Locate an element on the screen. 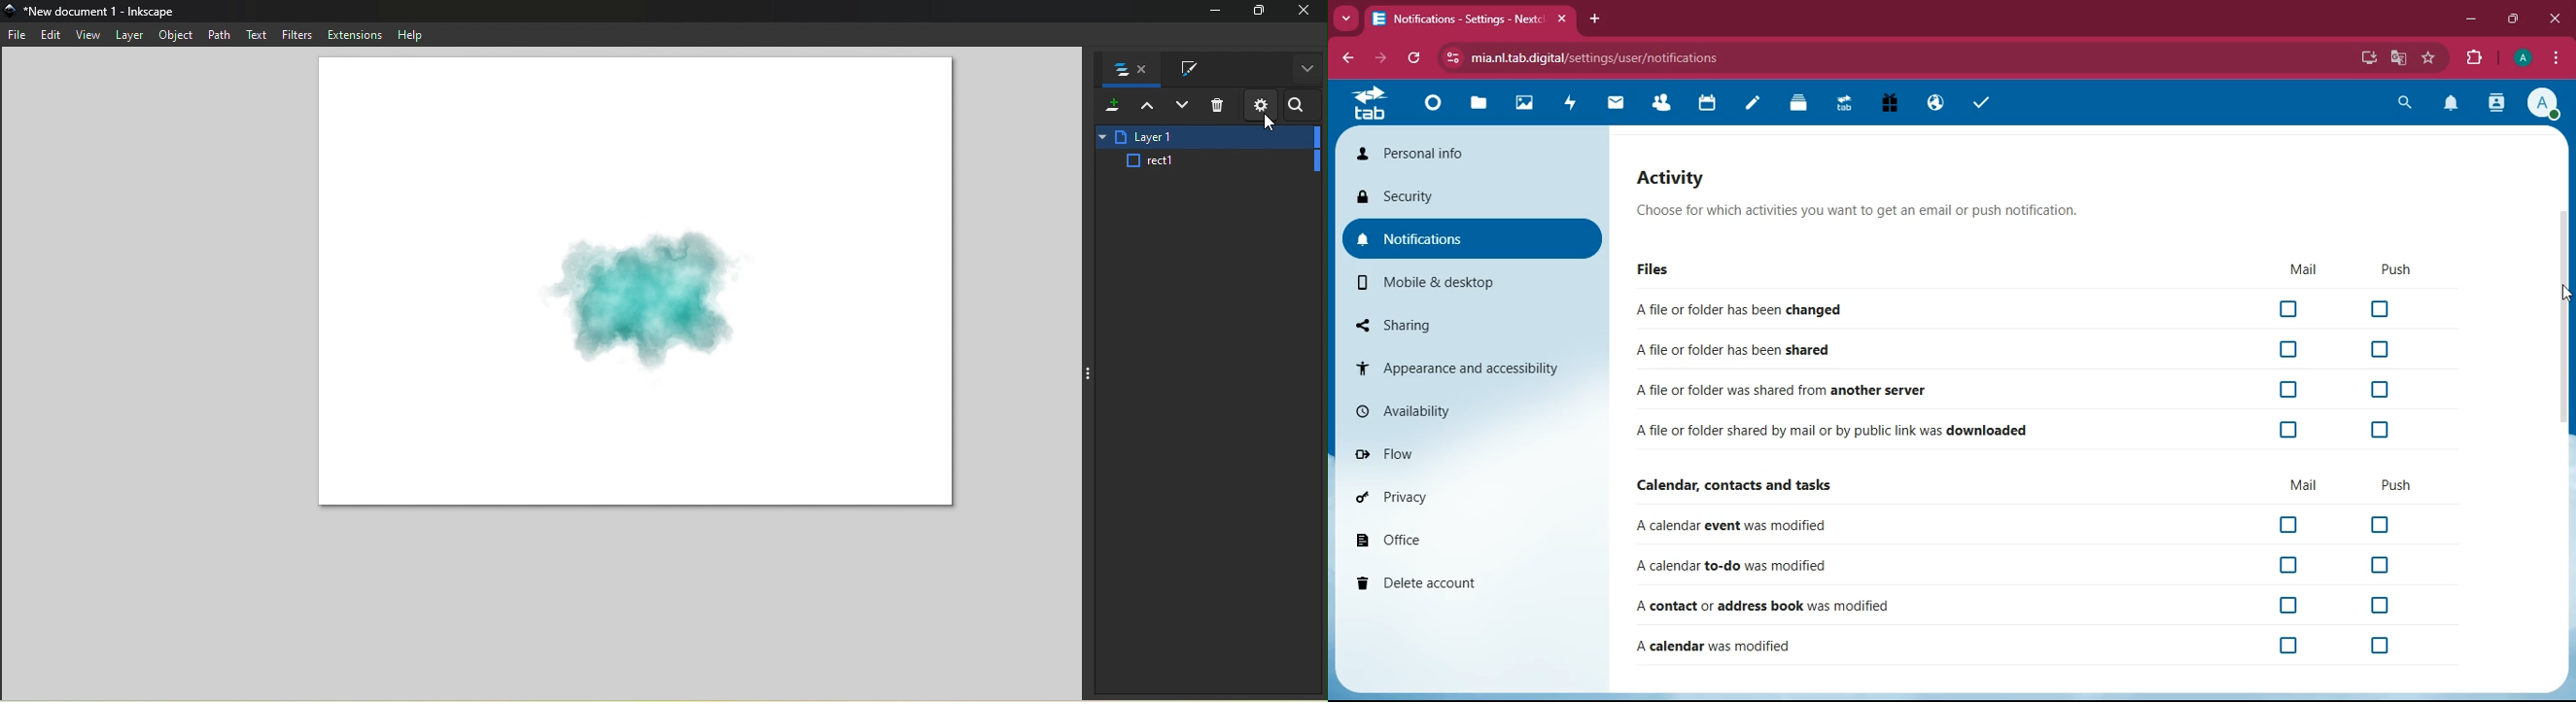 The width and height of the screenshot is (2576, 728). File is located at coordinates (18, 37).